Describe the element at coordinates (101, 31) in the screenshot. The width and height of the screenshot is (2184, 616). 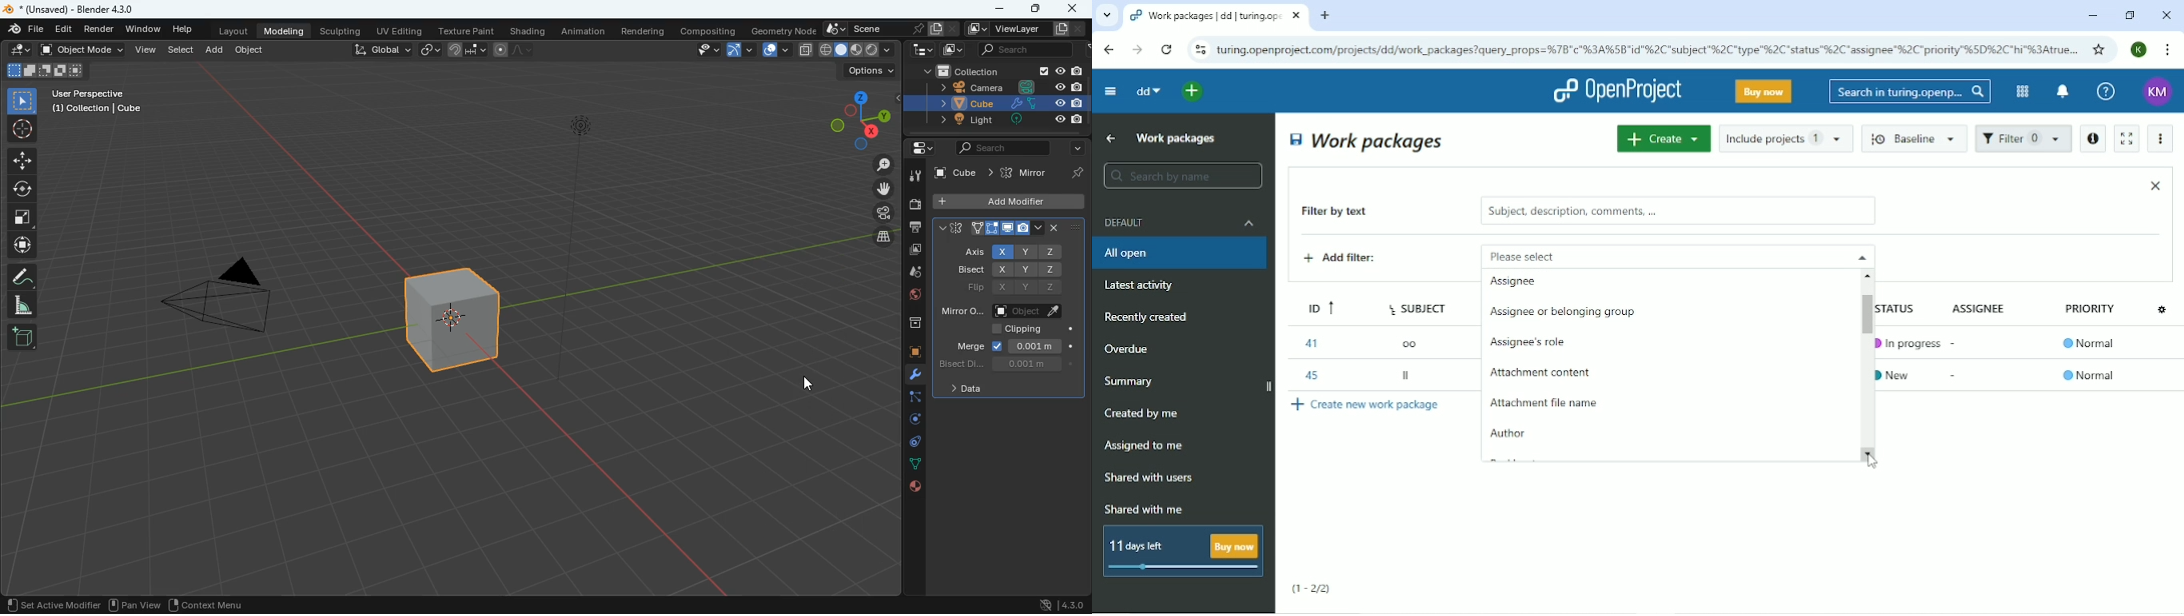
I see `render` at that location.